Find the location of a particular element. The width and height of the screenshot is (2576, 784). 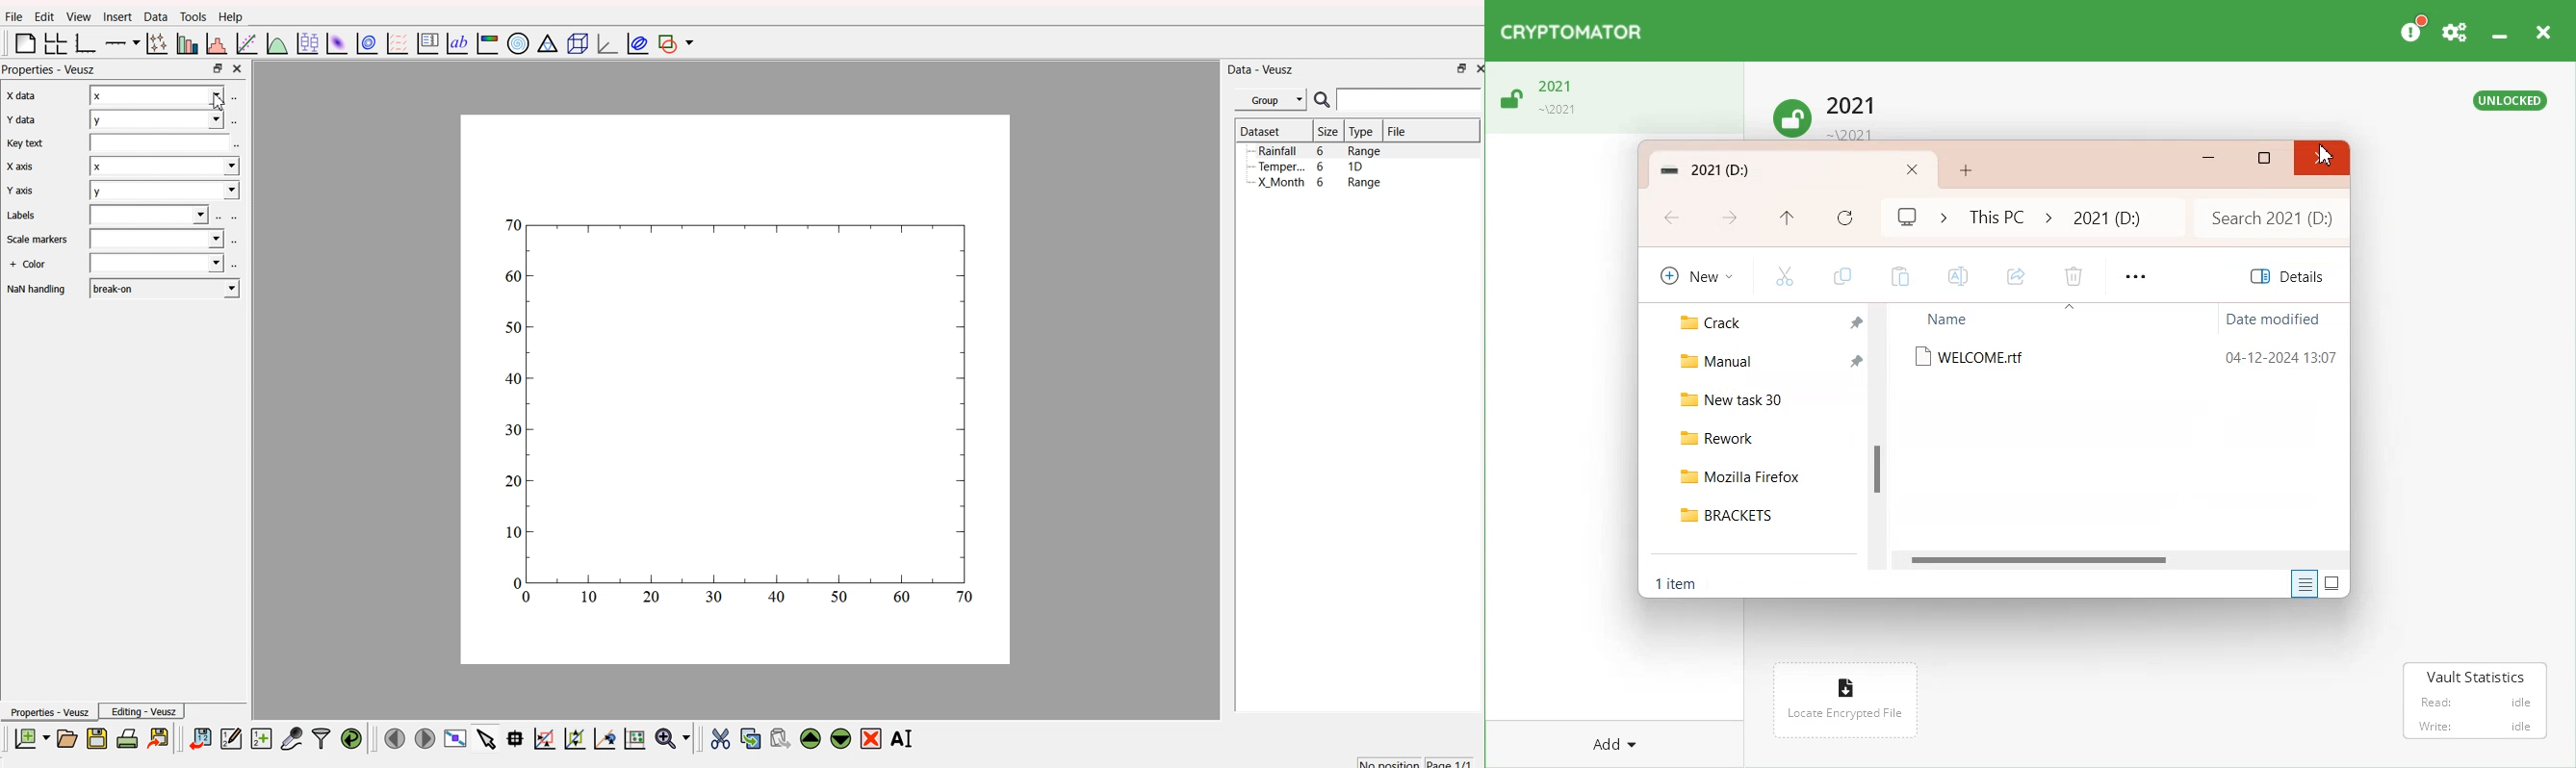

| Size is located at coordinates (1327, 132).